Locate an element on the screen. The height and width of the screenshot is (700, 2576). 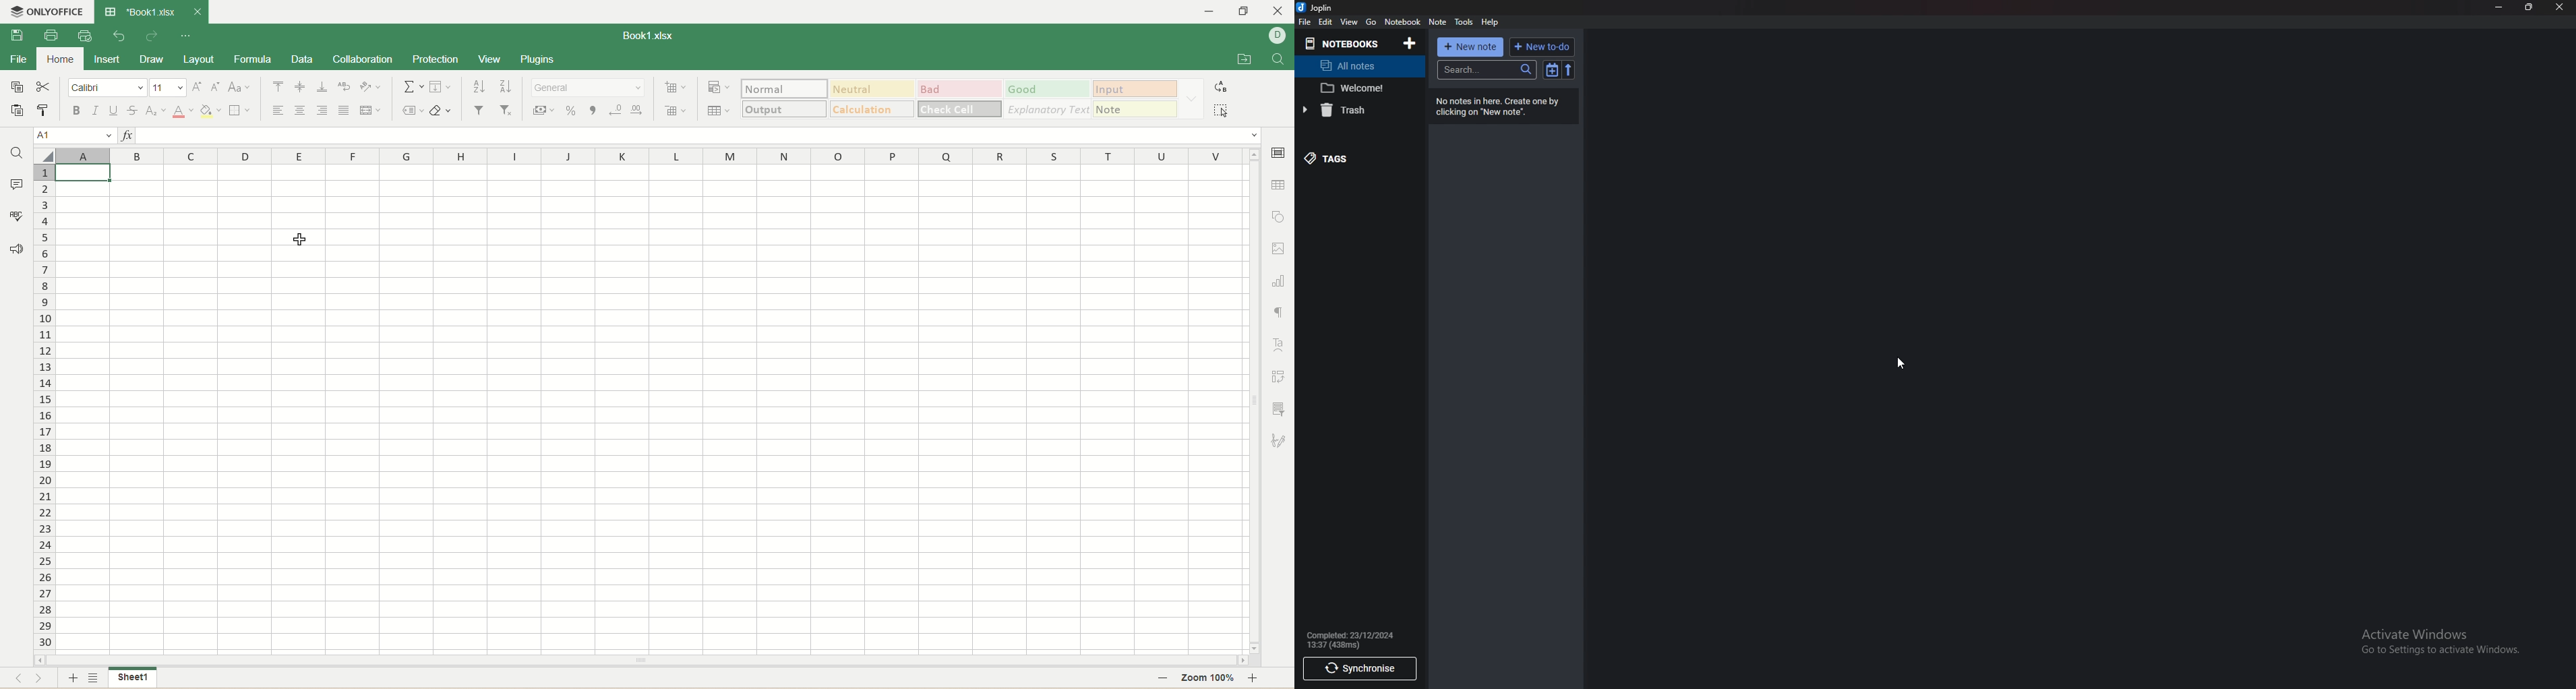
minimize is located at coordinates (2497, 7).